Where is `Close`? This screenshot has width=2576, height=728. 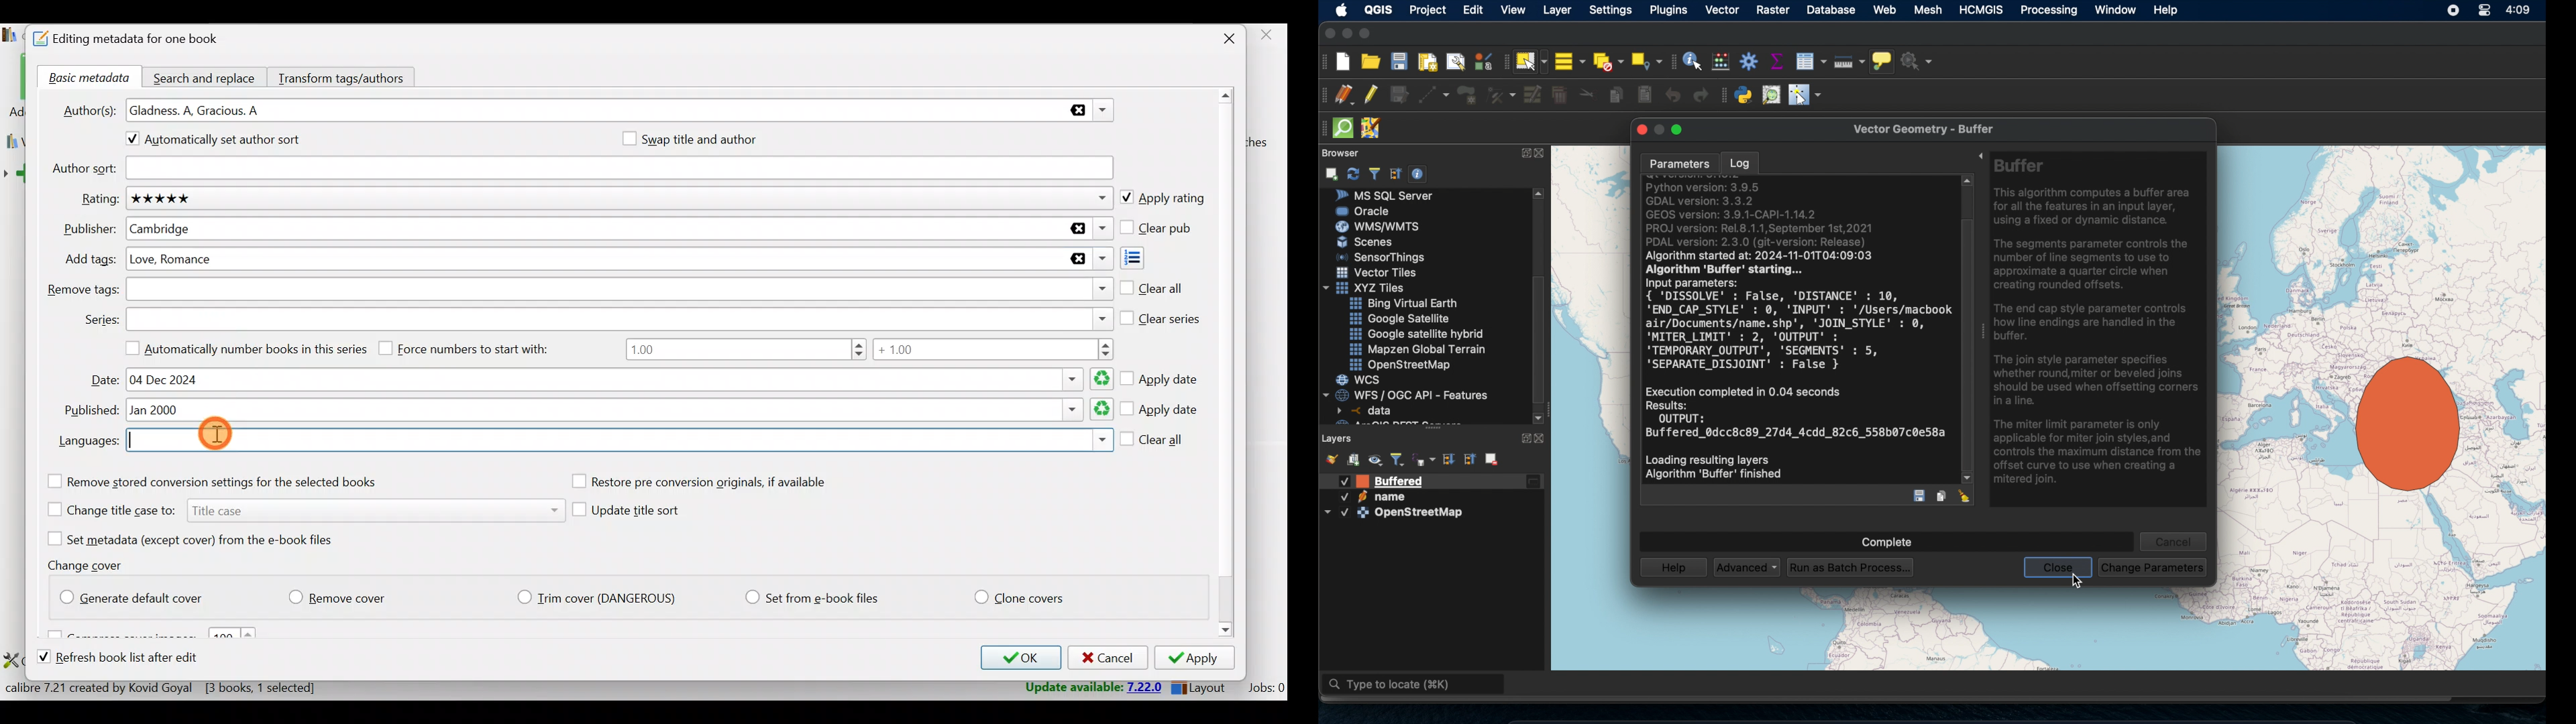
Close is located at coordinates (1222, 40).